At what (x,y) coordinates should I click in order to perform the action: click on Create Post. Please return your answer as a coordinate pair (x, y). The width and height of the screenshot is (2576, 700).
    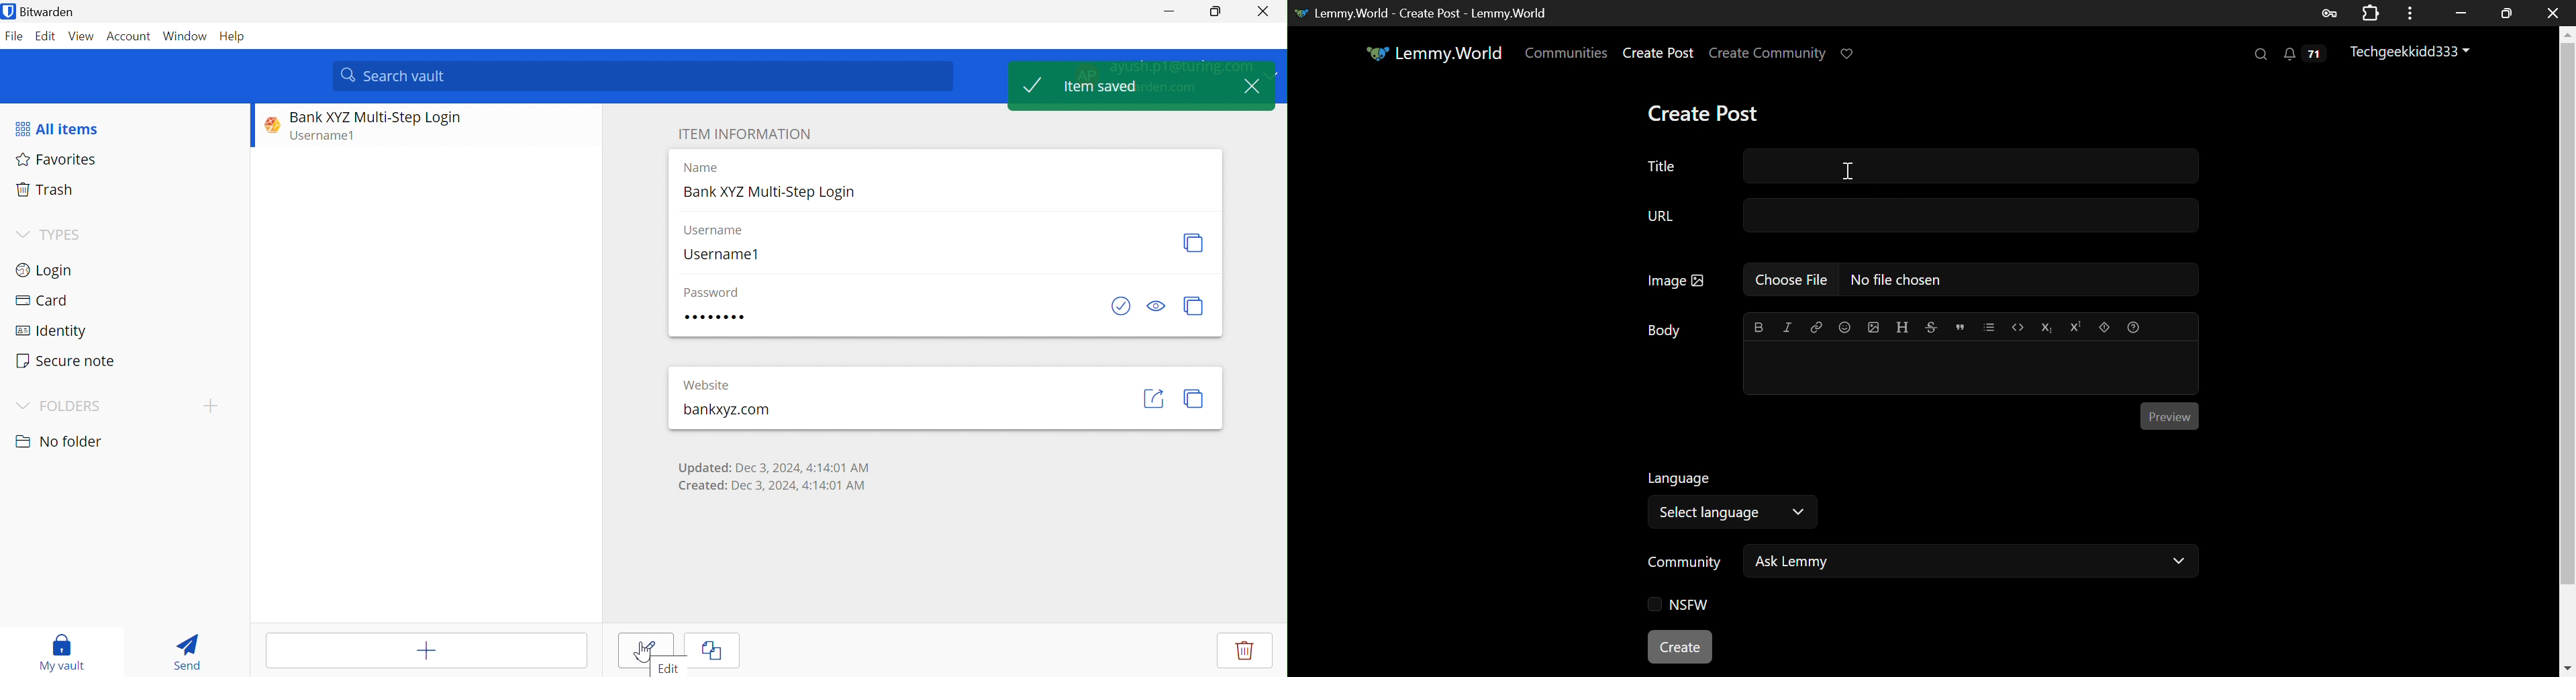
    Looking at the image, I should click on (1681, 645).